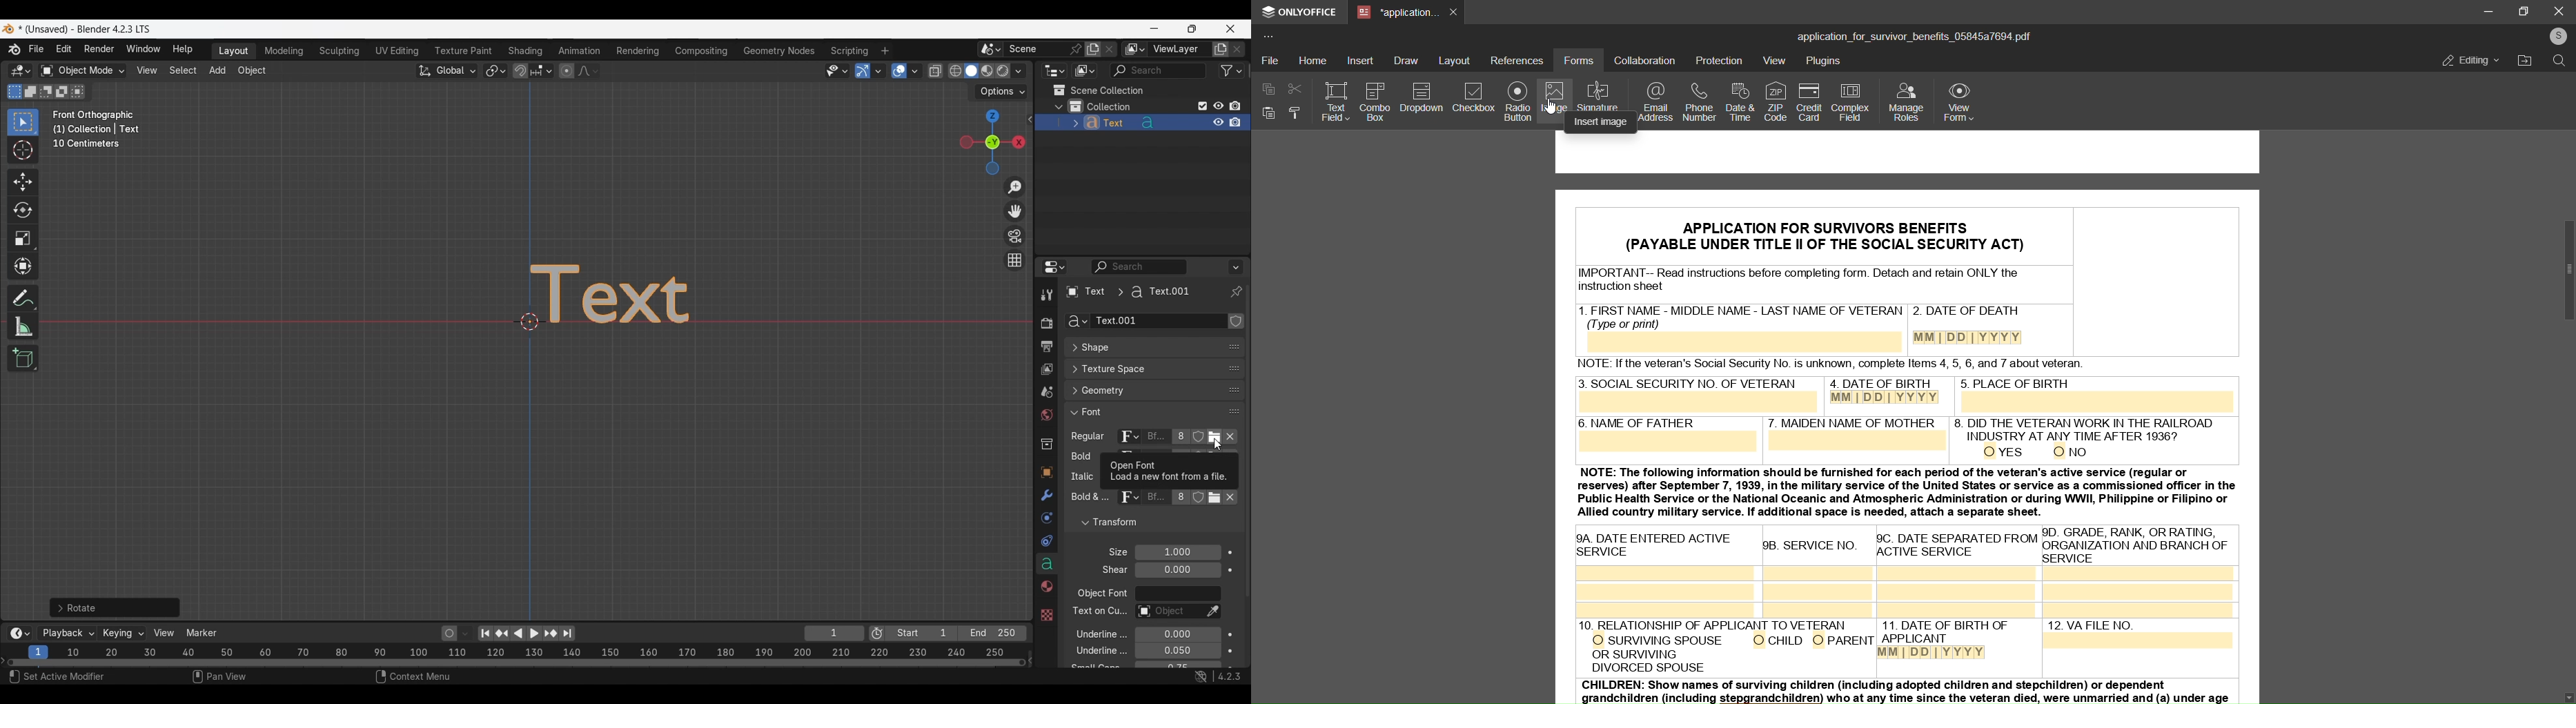 The width and height of the screenshot is (2576, 728). I want to click on Jump to end point, so click(568, 634).